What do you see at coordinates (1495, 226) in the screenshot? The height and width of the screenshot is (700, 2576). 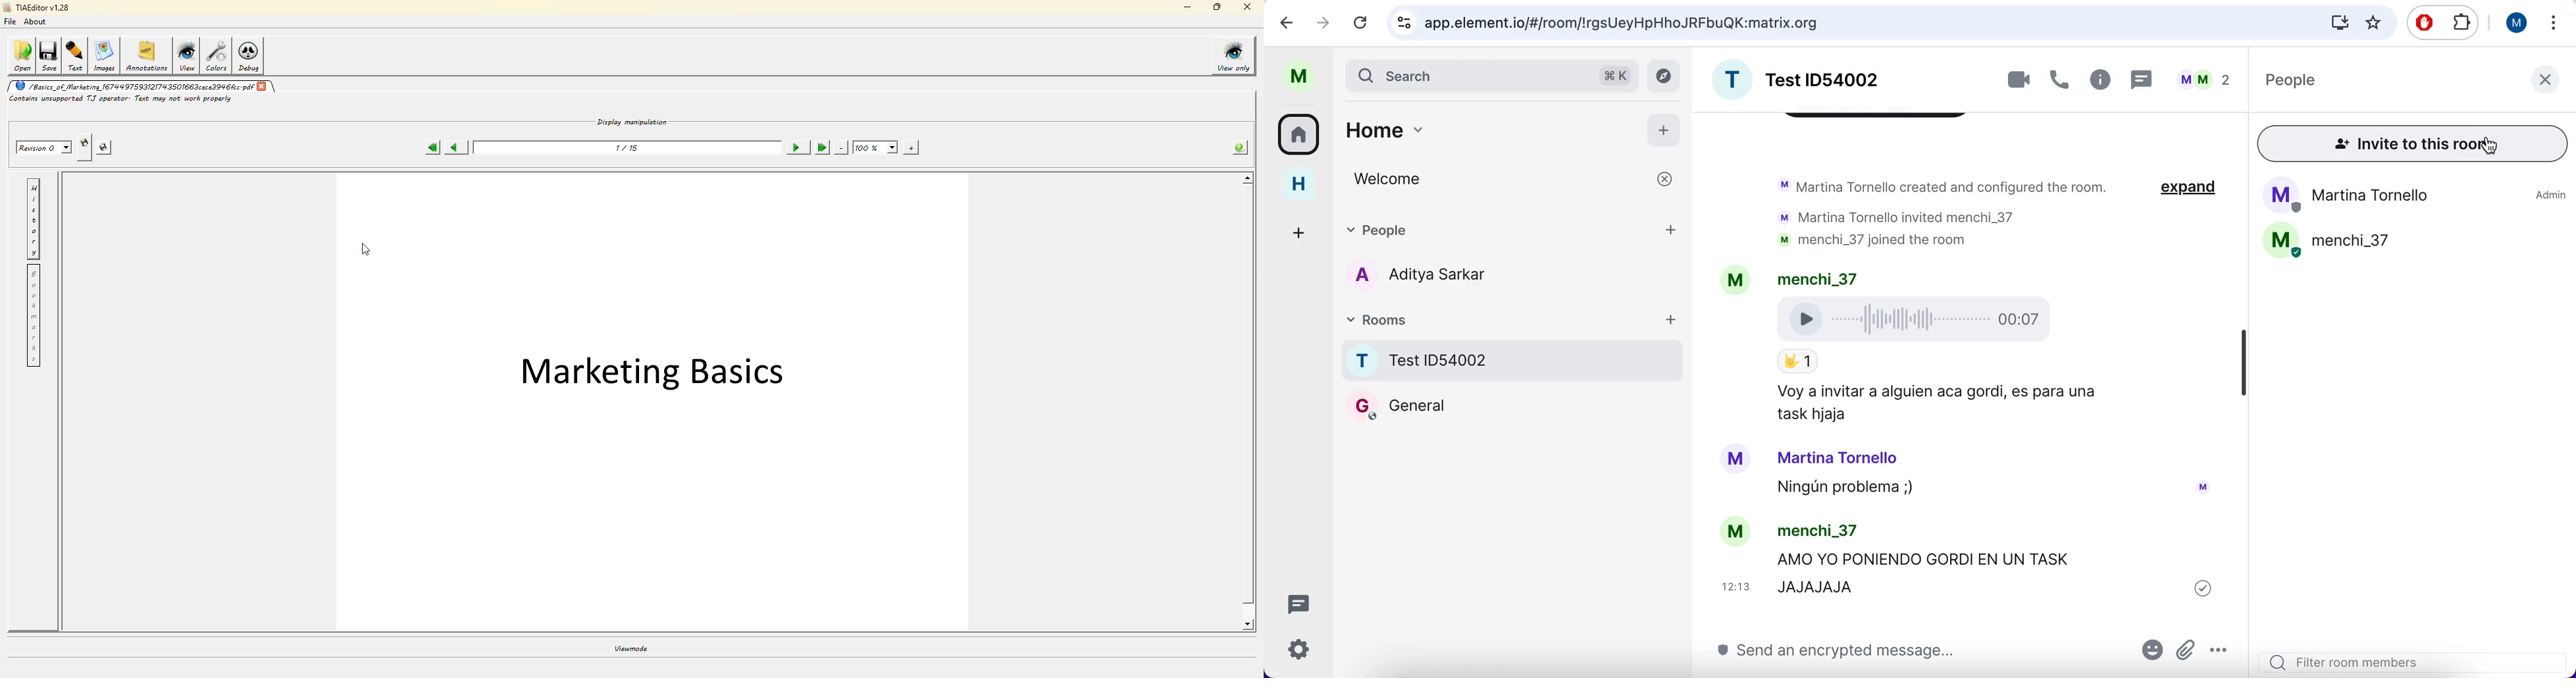 I see `people` at bounding box center [1495, 226].